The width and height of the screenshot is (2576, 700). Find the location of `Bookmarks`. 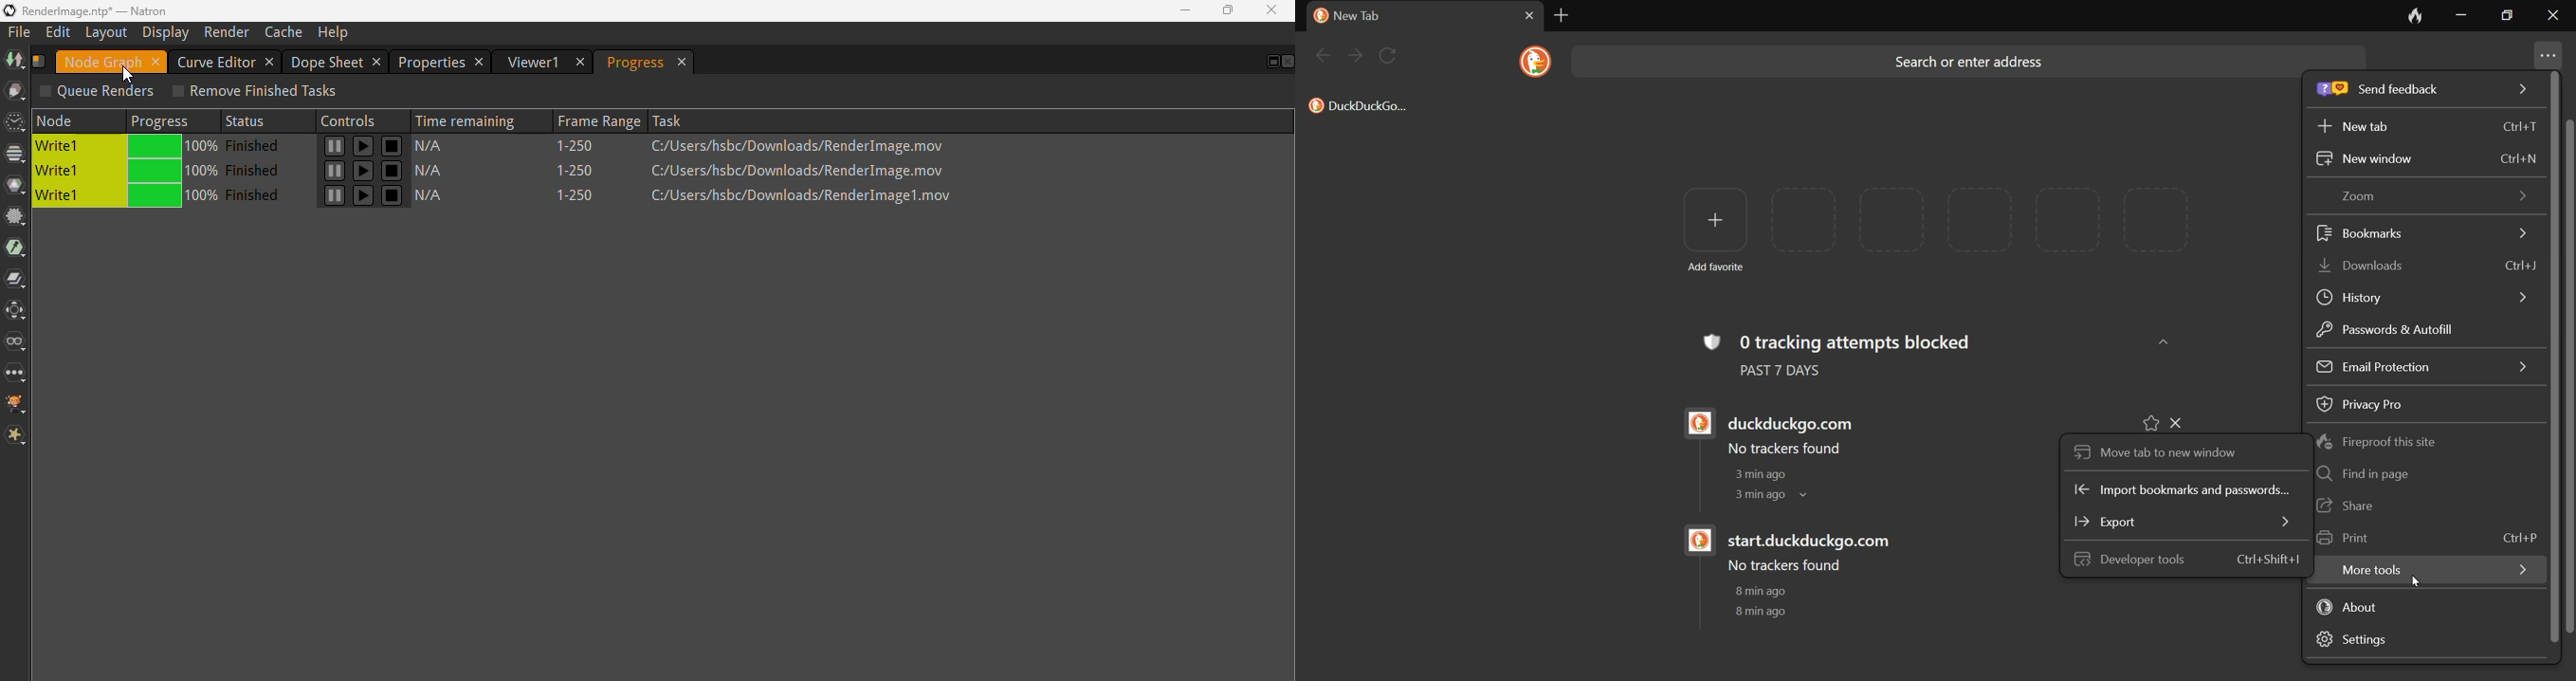

Bookmarks is located at coordinates (2417, 230).